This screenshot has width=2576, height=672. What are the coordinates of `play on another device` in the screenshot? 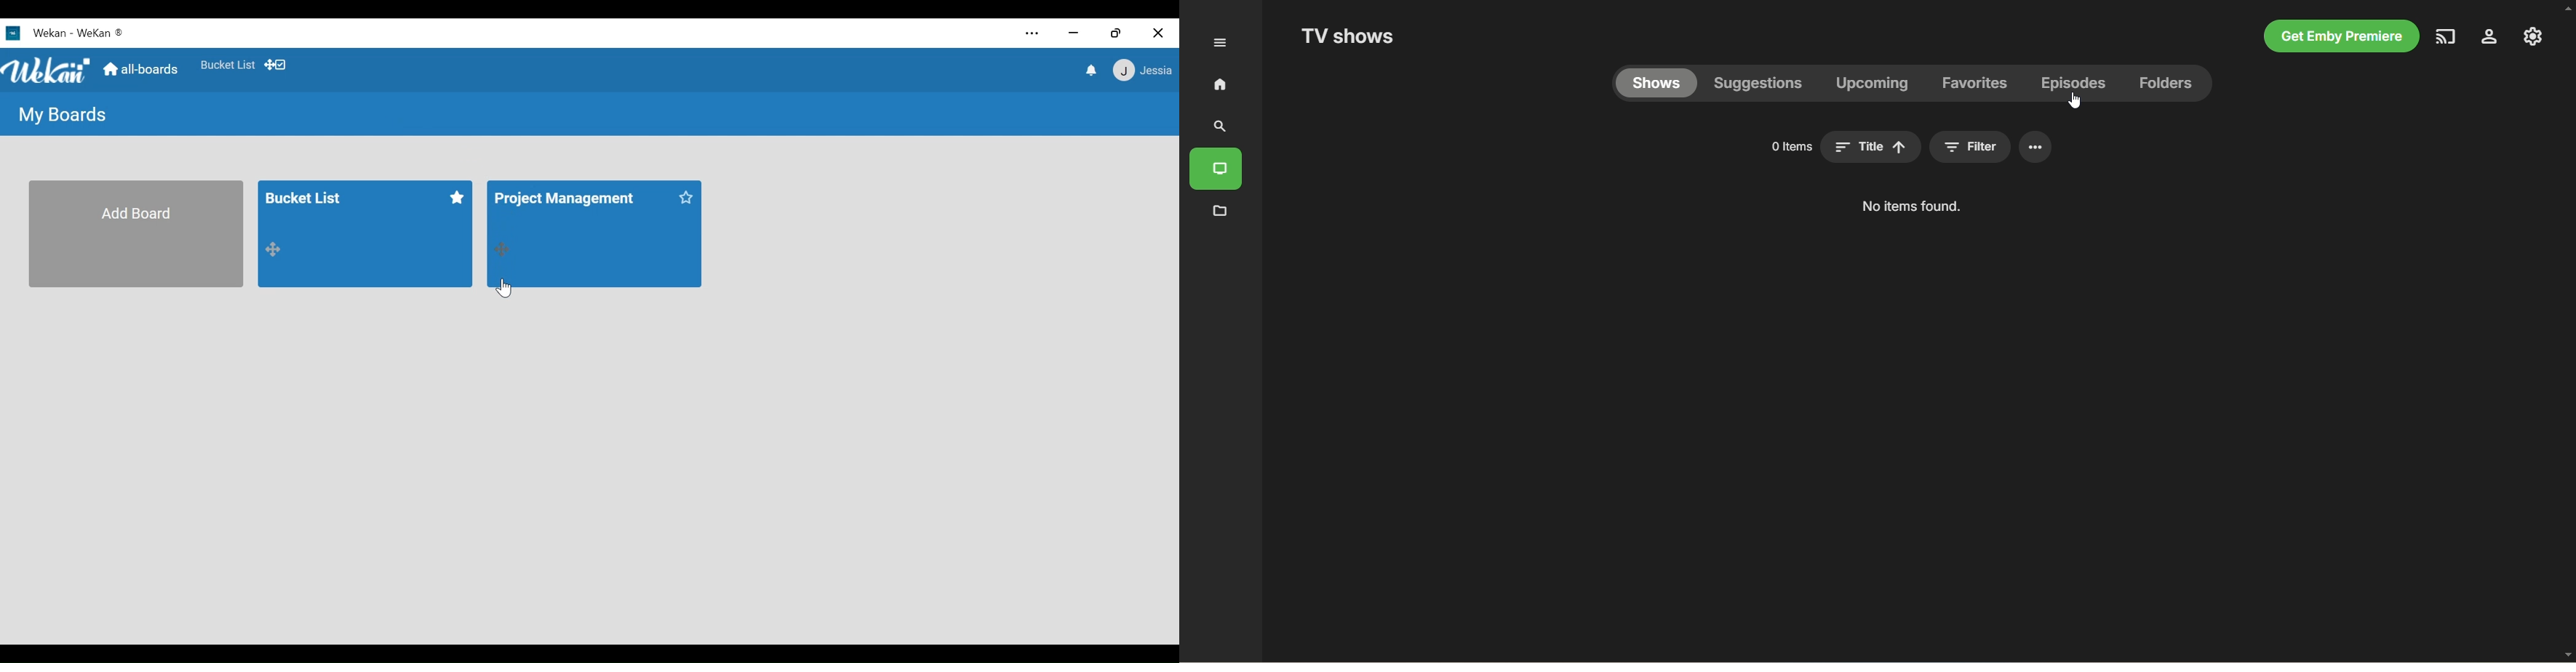 It's located at (2447, 36).